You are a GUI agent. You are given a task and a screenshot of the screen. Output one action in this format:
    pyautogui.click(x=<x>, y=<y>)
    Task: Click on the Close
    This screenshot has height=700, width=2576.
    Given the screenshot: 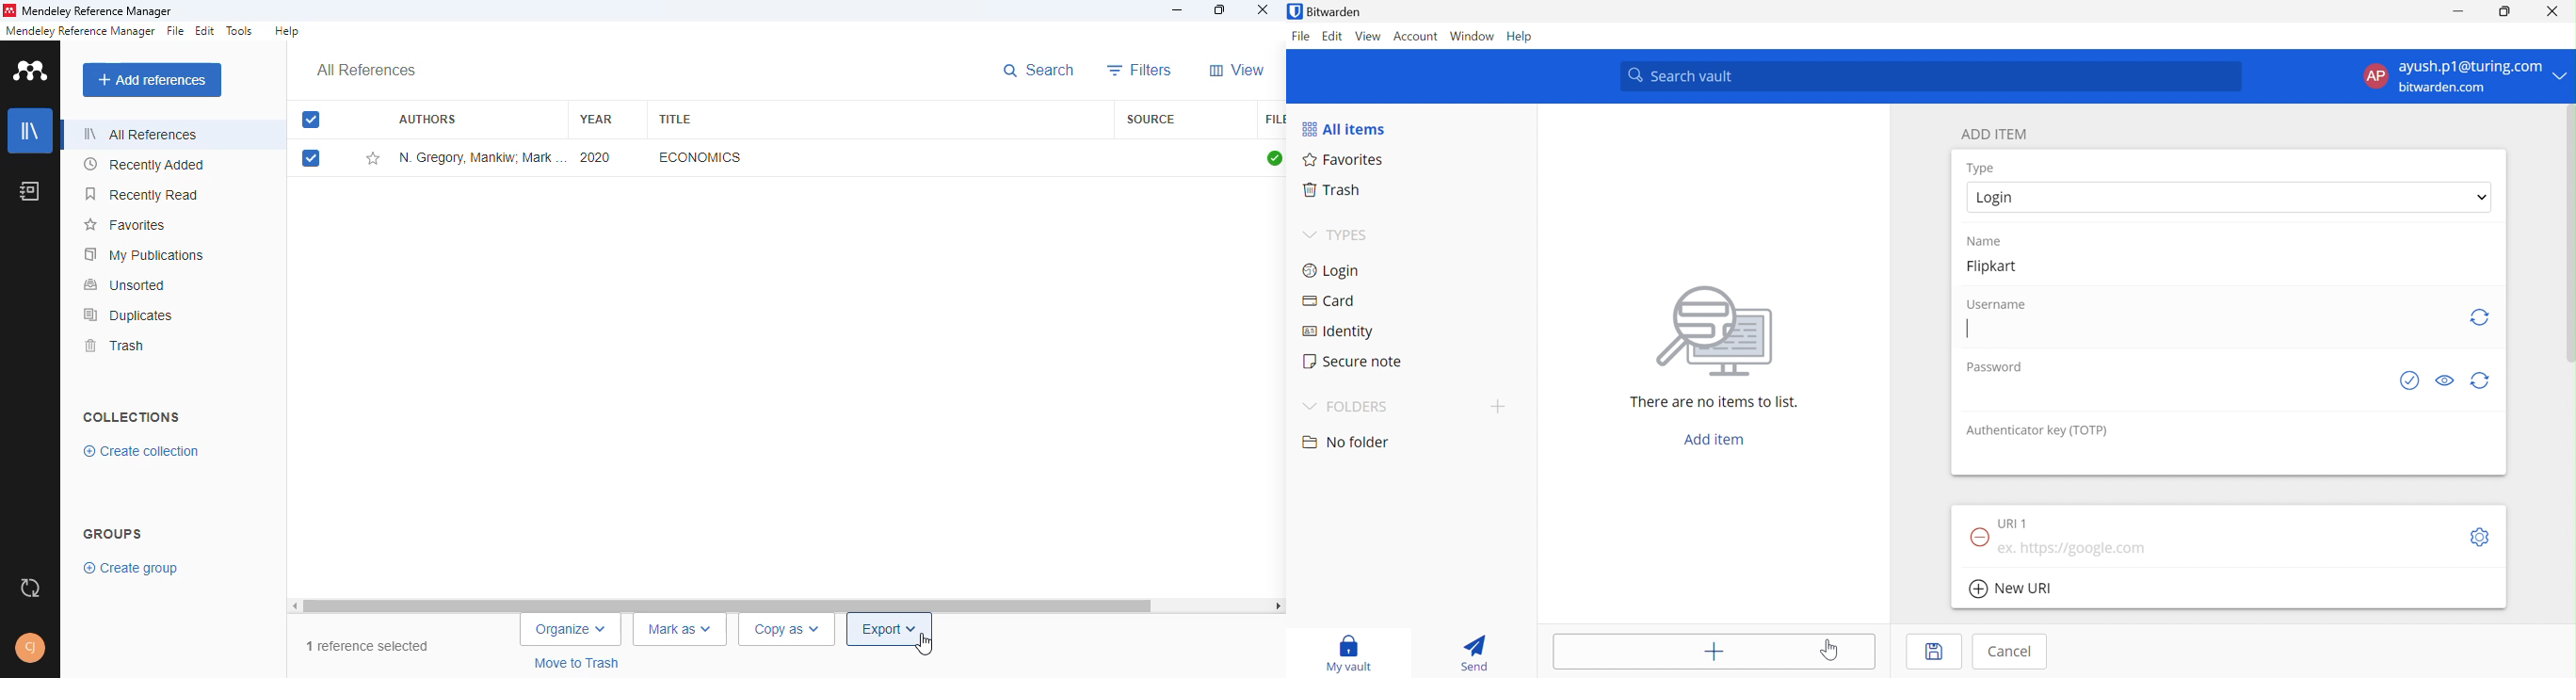 What is the action you would take?
    pyautogui.click(x=2553, y=11)
    